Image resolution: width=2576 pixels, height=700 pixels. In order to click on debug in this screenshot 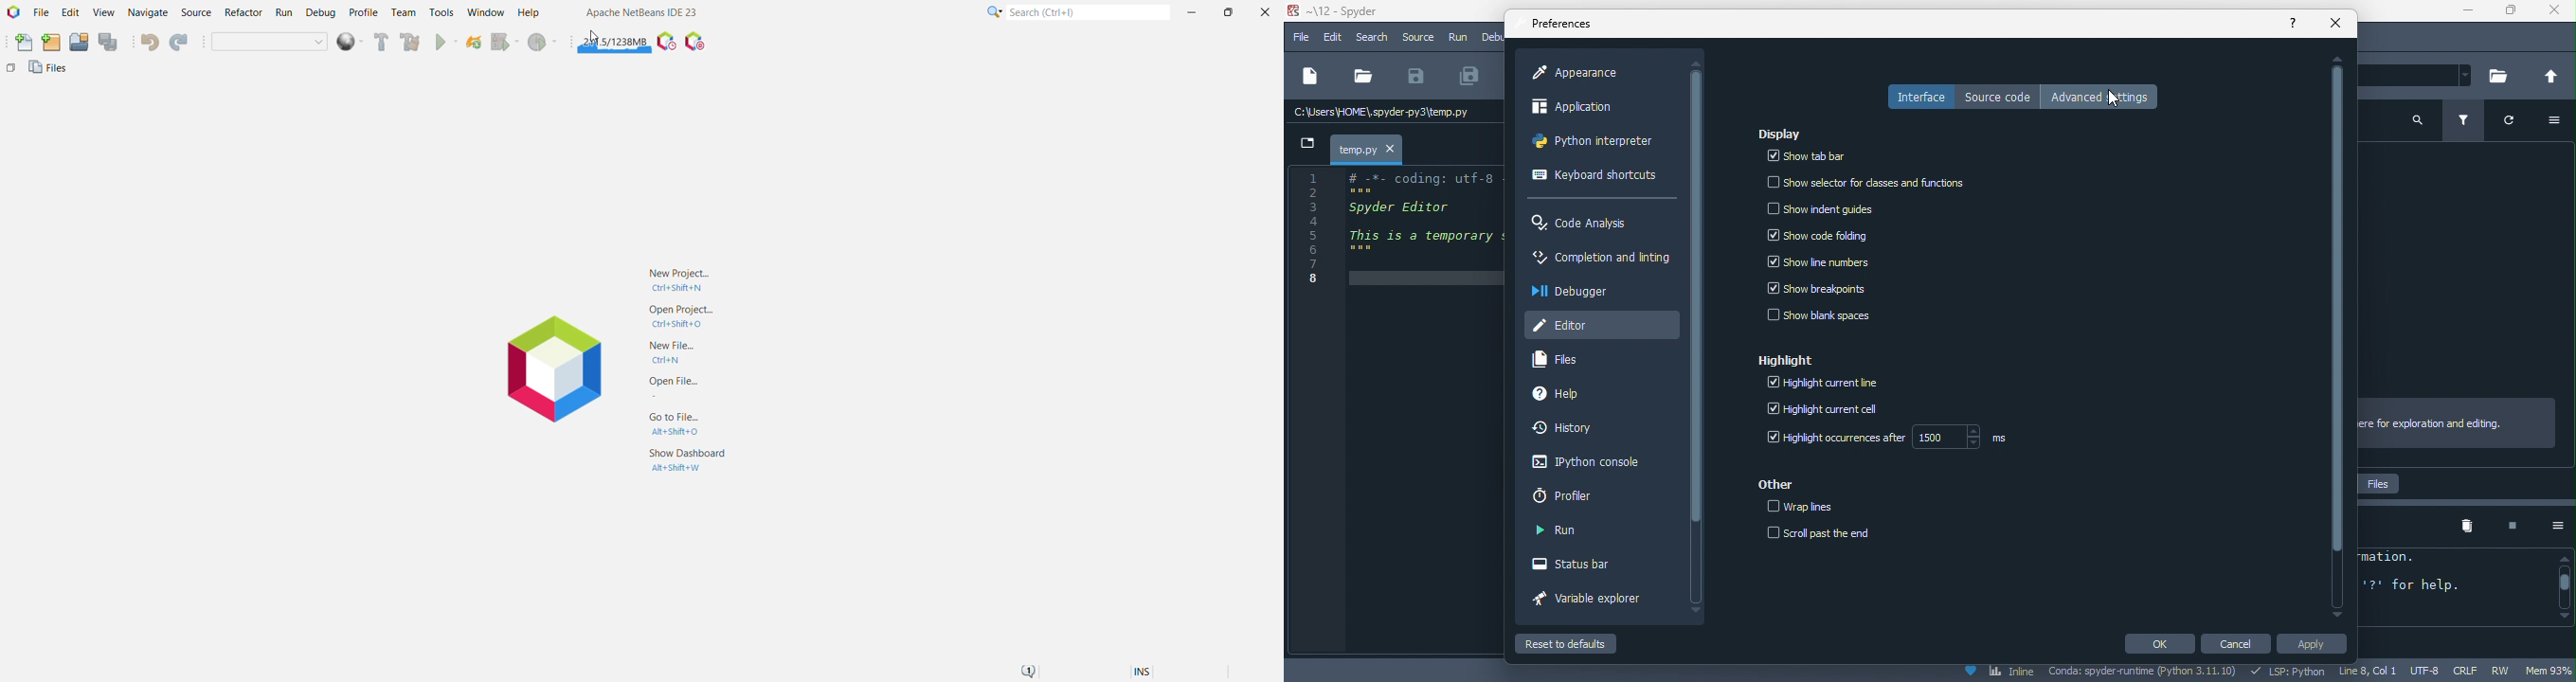, I will do `click(1492, 36)`.